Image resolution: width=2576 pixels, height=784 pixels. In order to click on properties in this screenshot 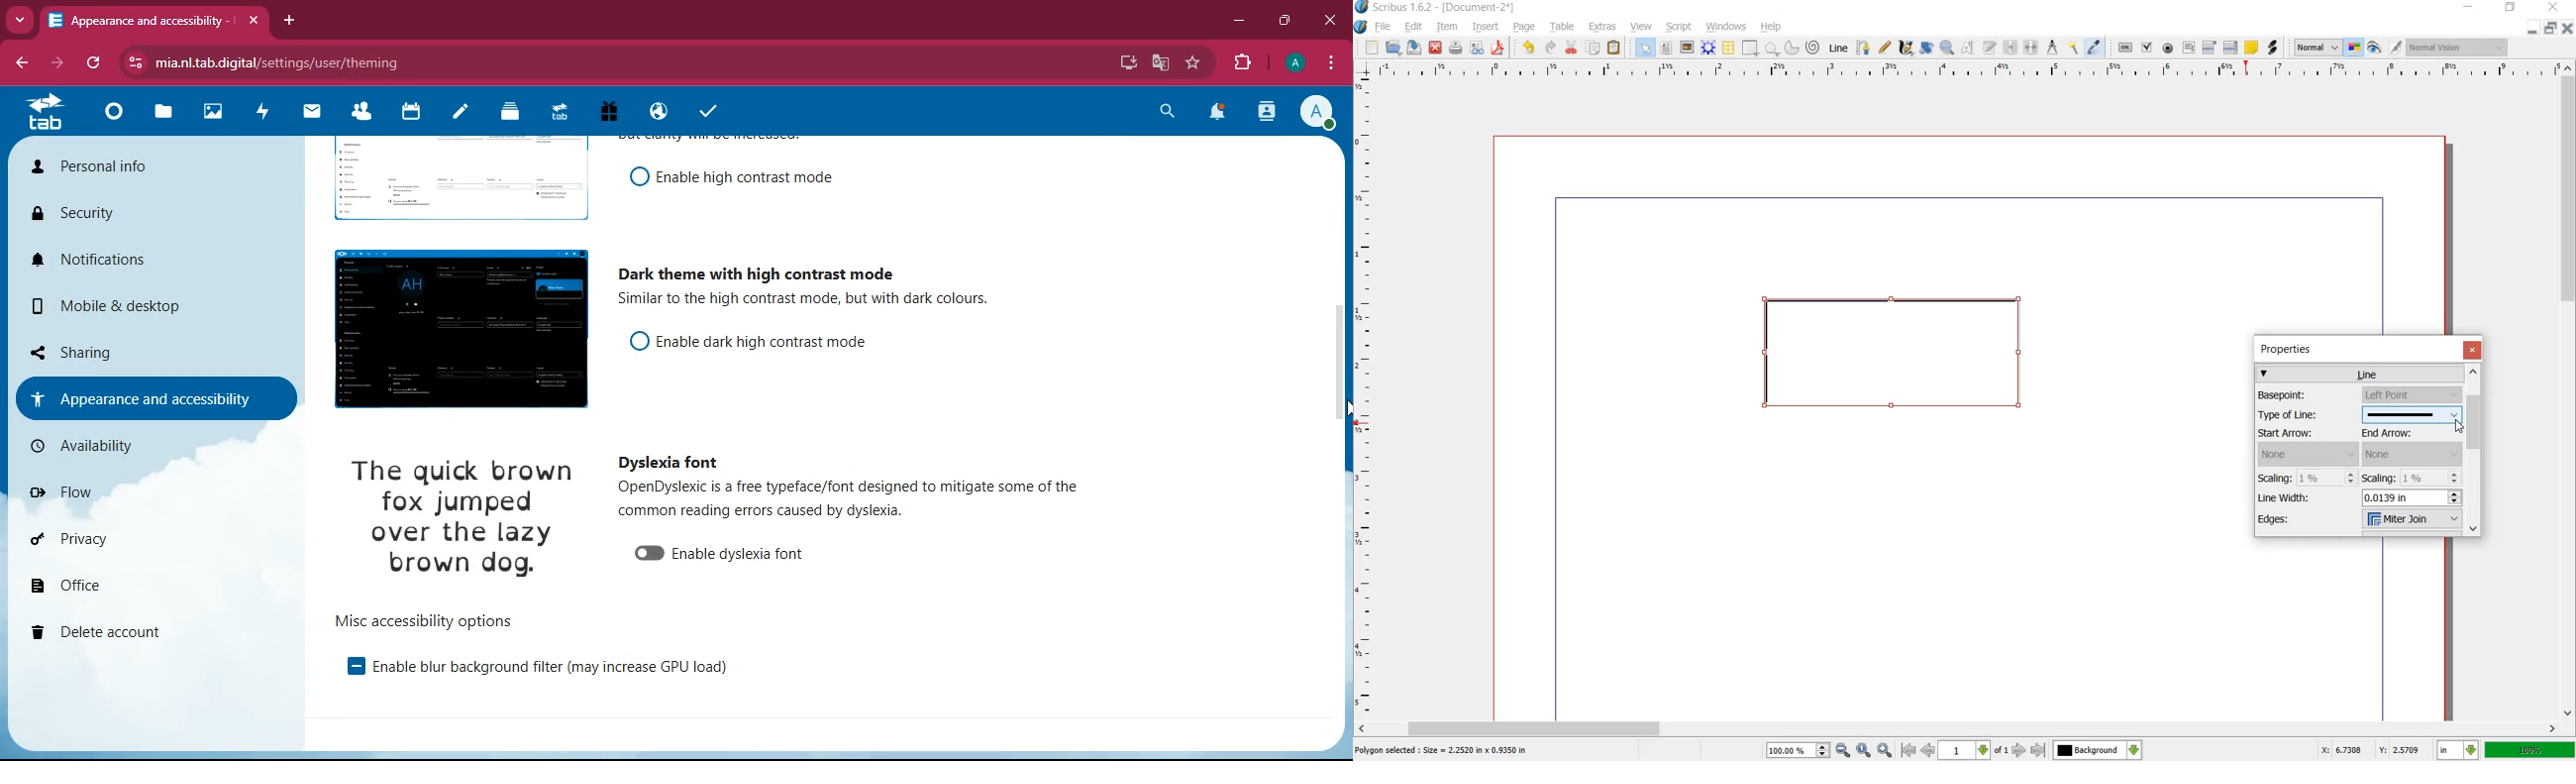, I will do `click(2293, 349)`.